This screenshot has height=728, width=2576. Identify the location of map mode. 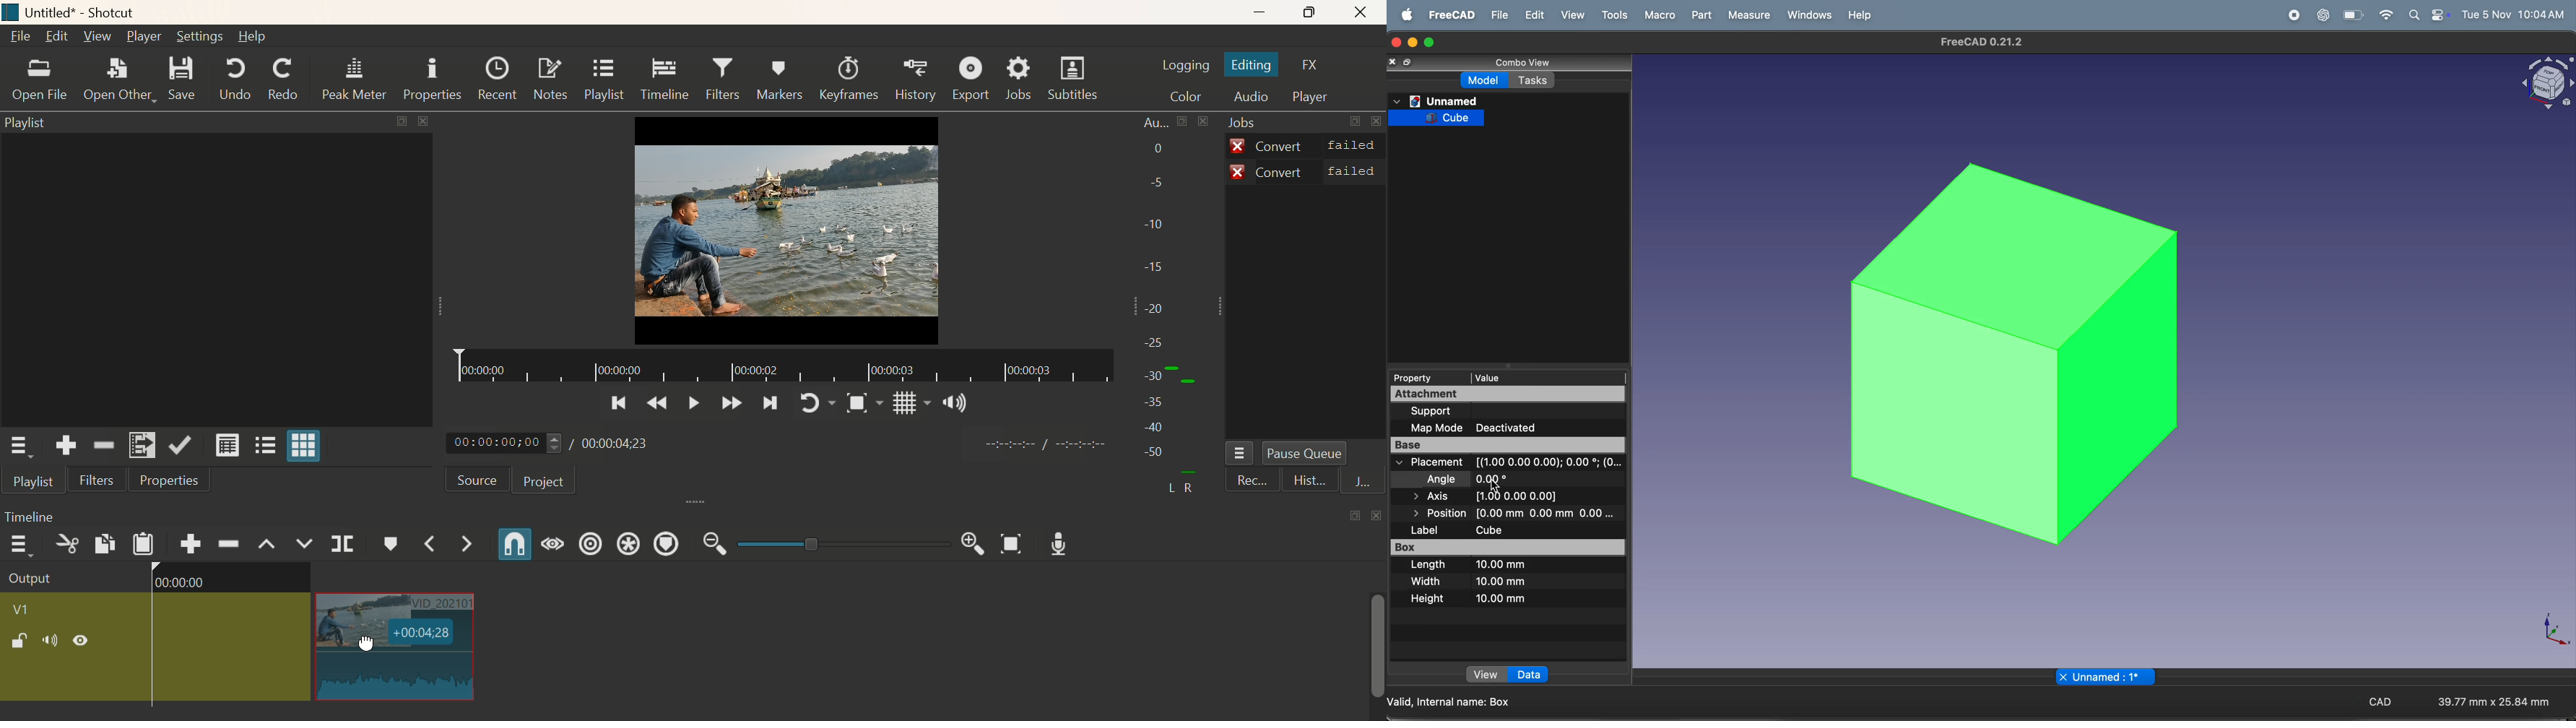
(1432, 428).